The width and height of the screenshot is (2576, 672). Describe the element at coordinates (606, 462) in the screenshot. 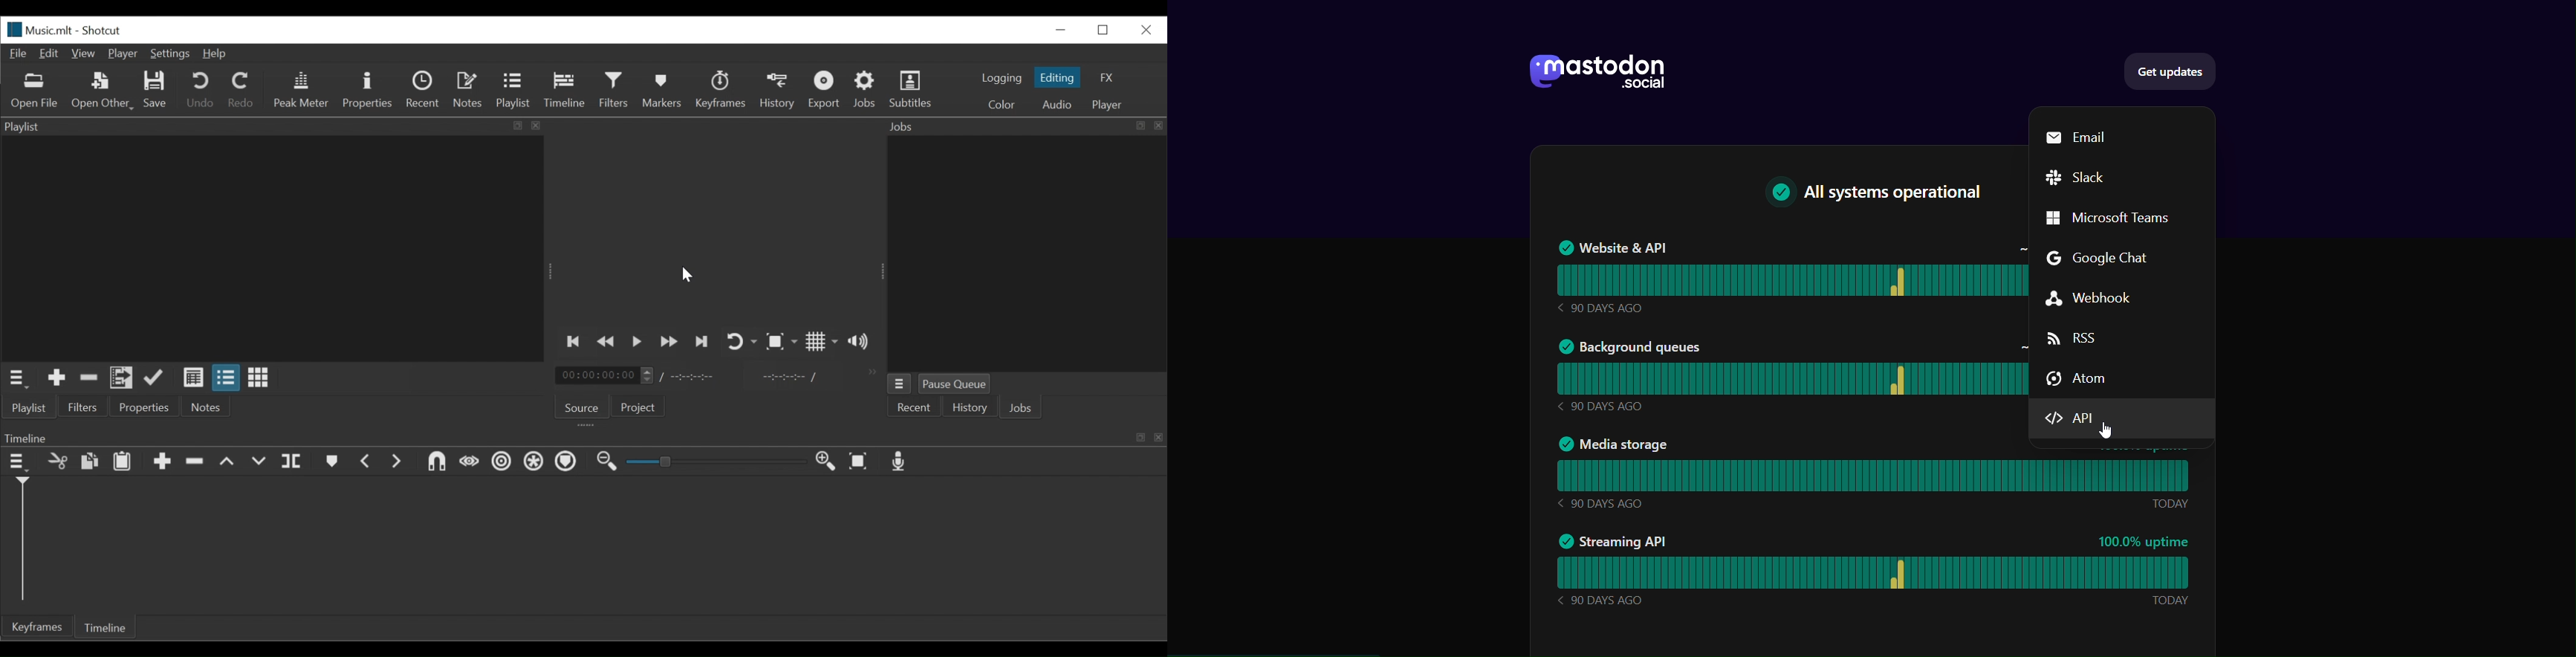

I see `Zoom Timeline out` at that location.